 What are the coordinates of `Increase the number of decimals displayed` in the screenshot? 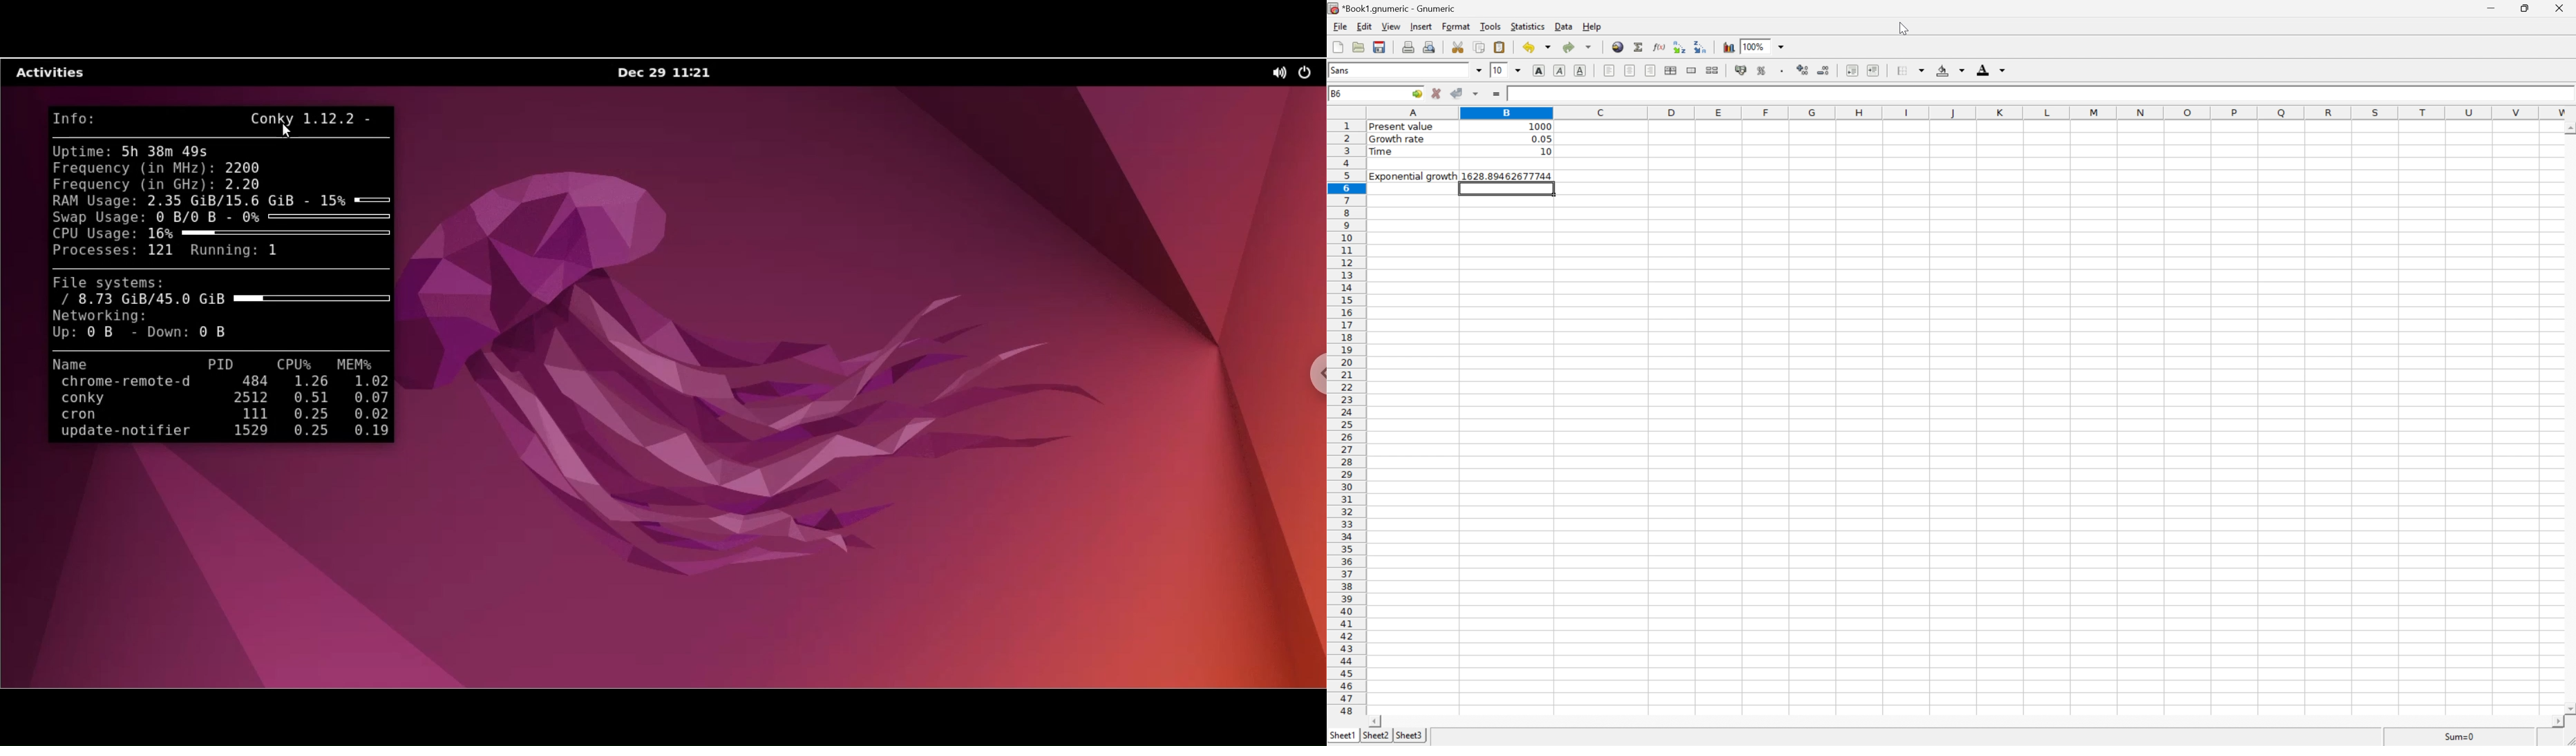 It's located at (1804, 70).